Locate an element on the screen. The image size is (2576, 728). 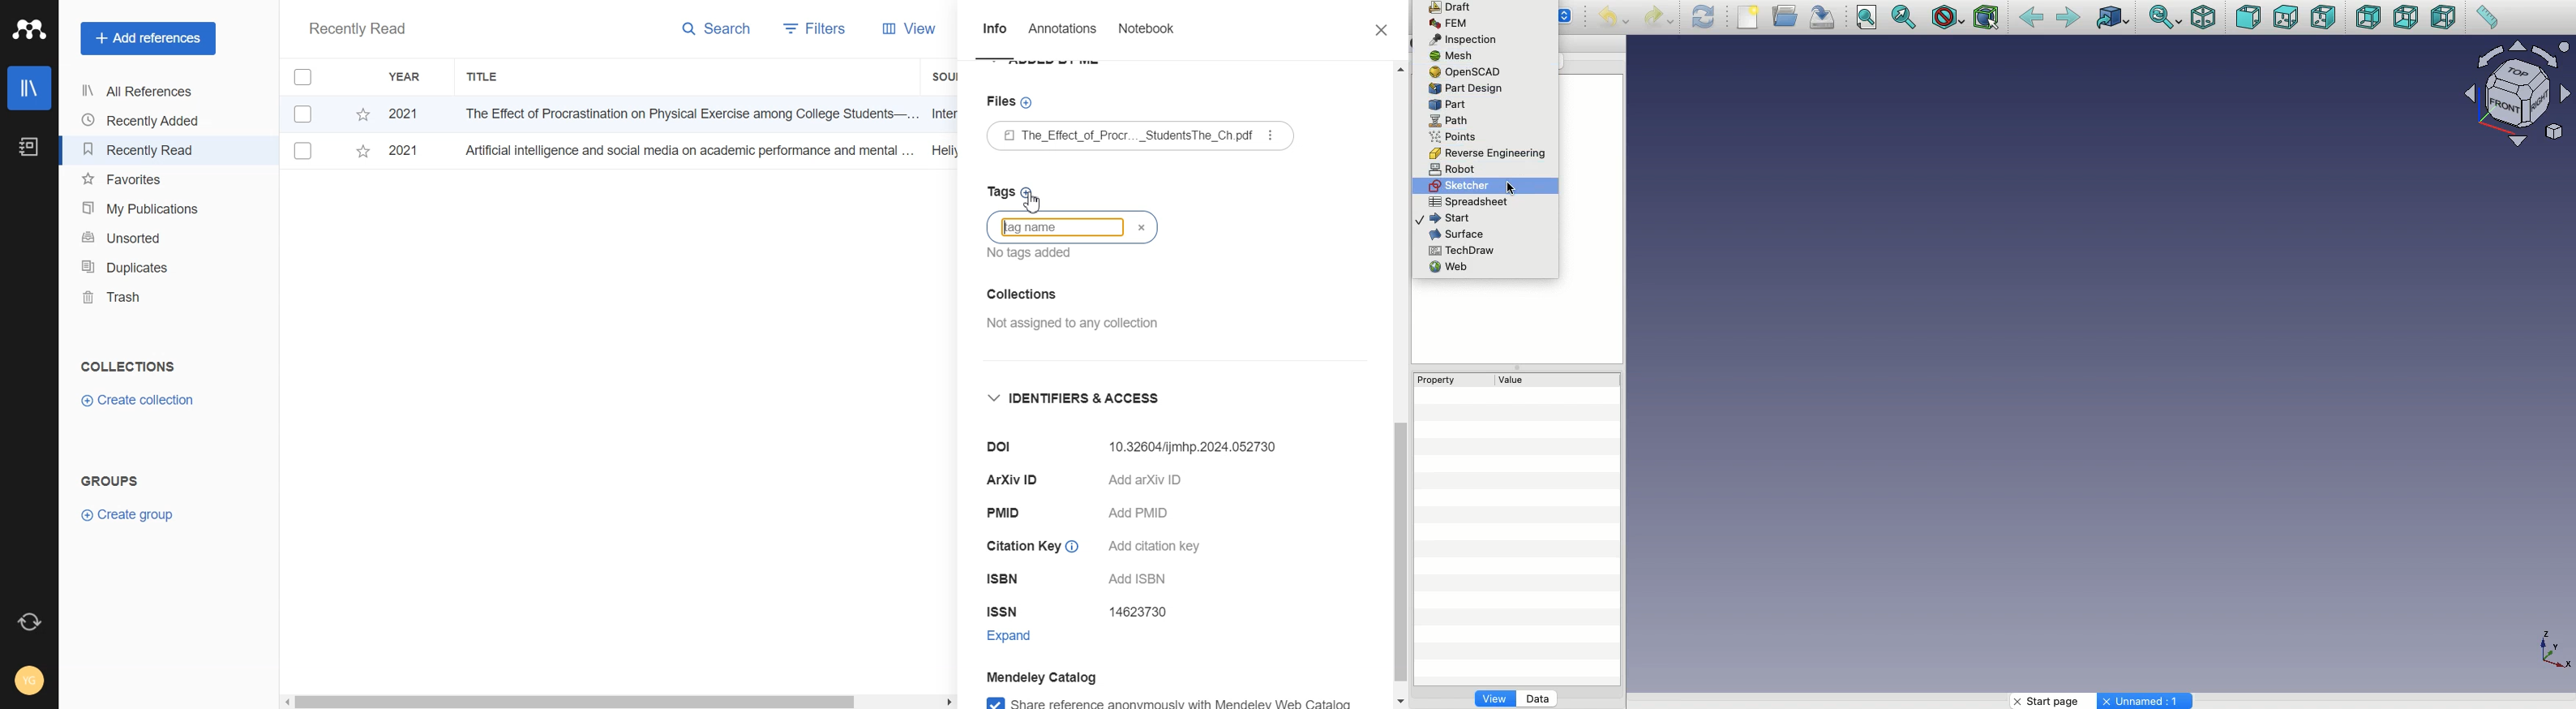
Bounding box is located at coordinates (1988, 19).